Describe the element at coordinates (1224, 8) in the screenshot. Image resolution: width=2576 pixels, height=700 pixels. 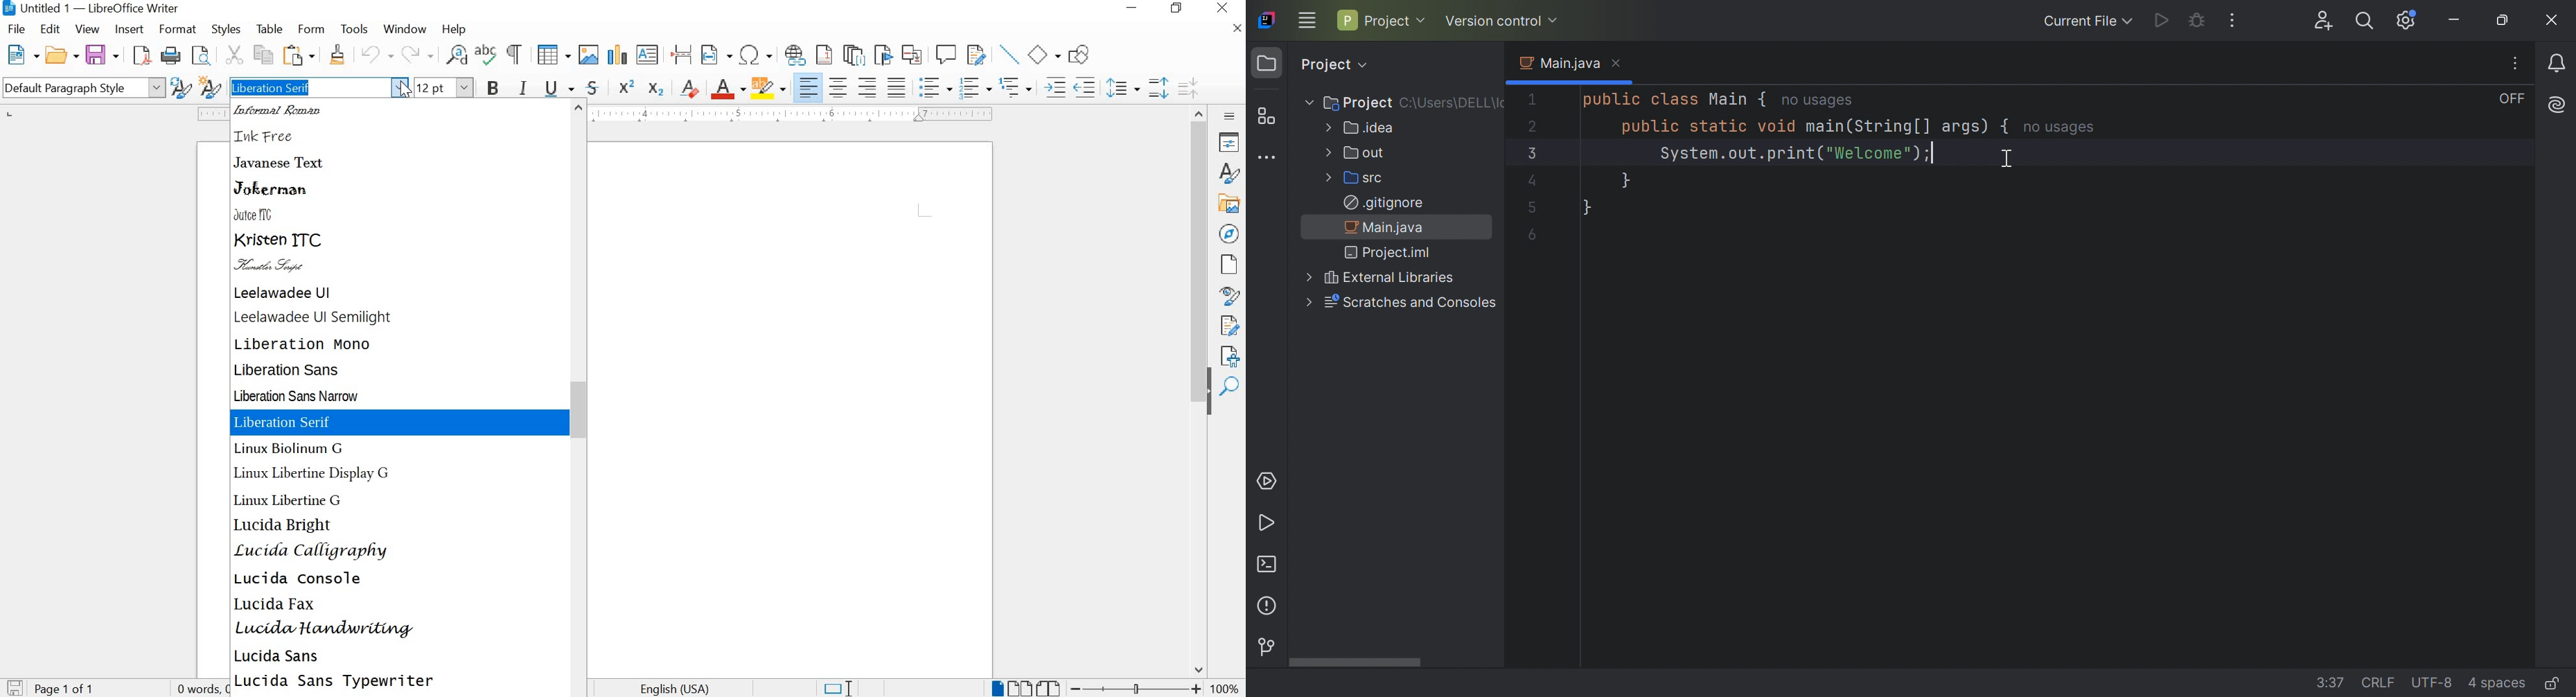
I see `CLOSE` at that location.